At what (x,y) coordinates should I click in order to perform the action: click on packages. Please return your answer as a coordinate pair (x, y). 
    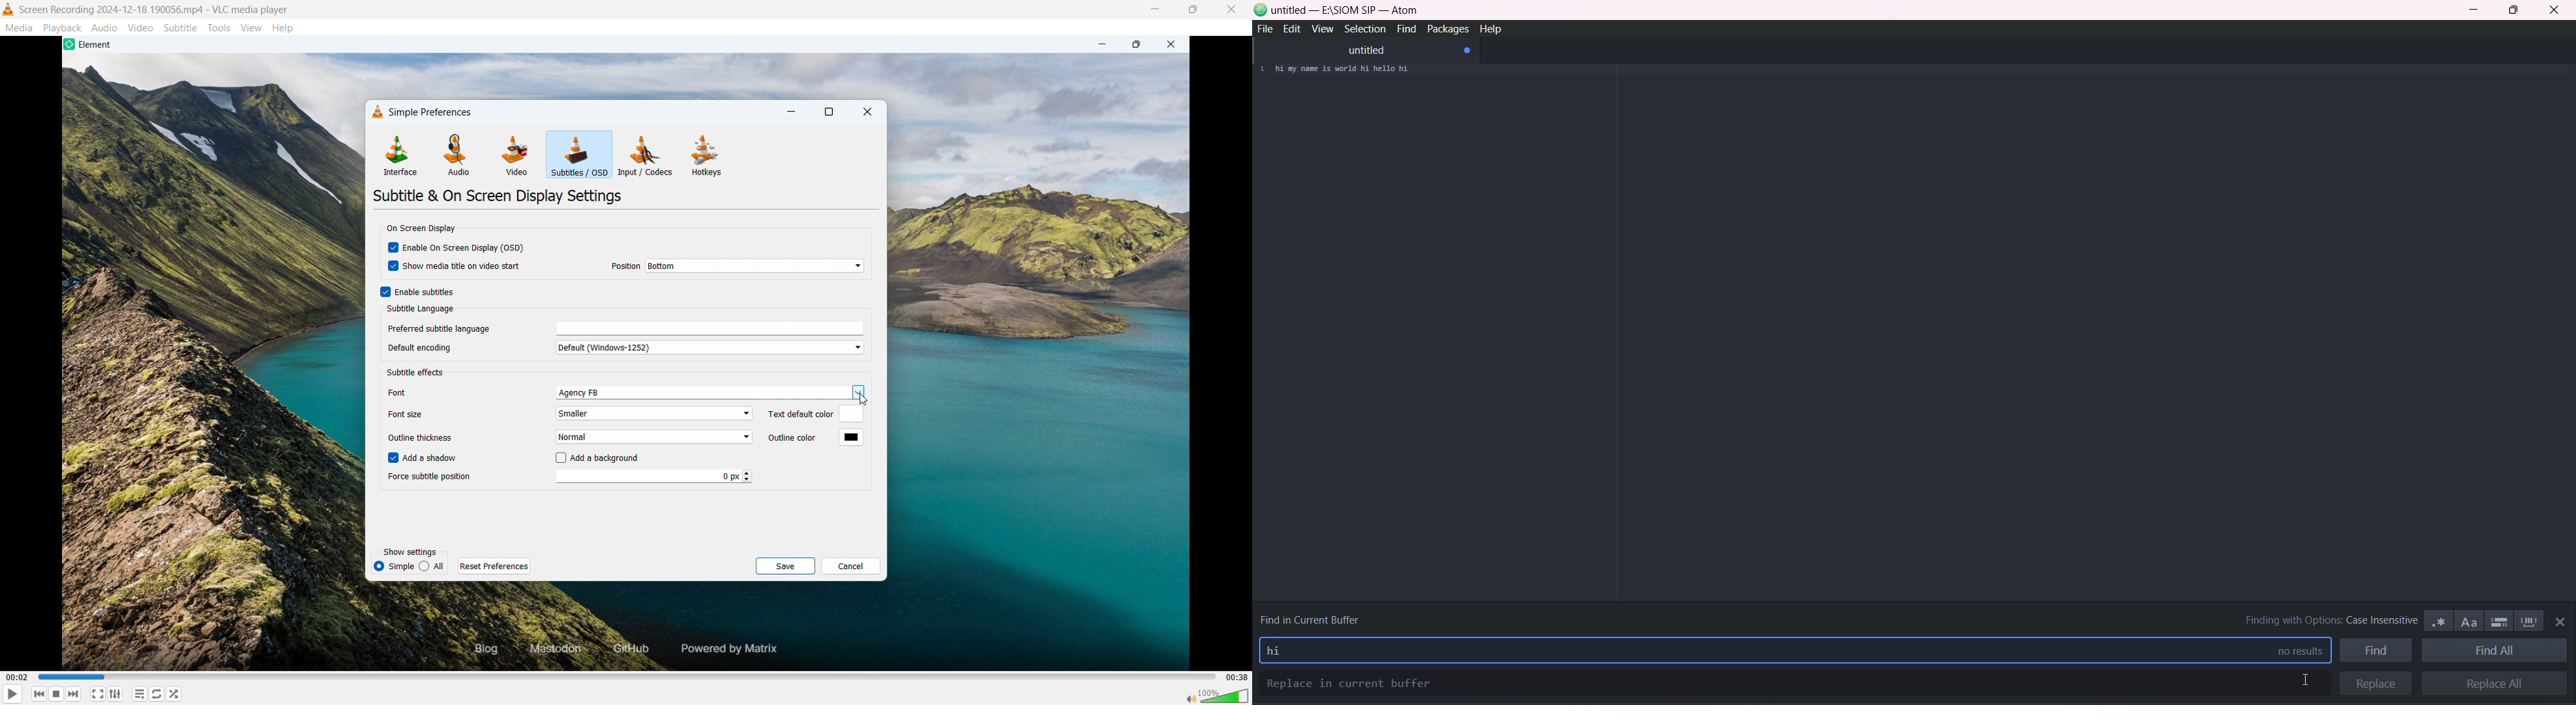
    Looking at the image, I should click on (1445, 30).